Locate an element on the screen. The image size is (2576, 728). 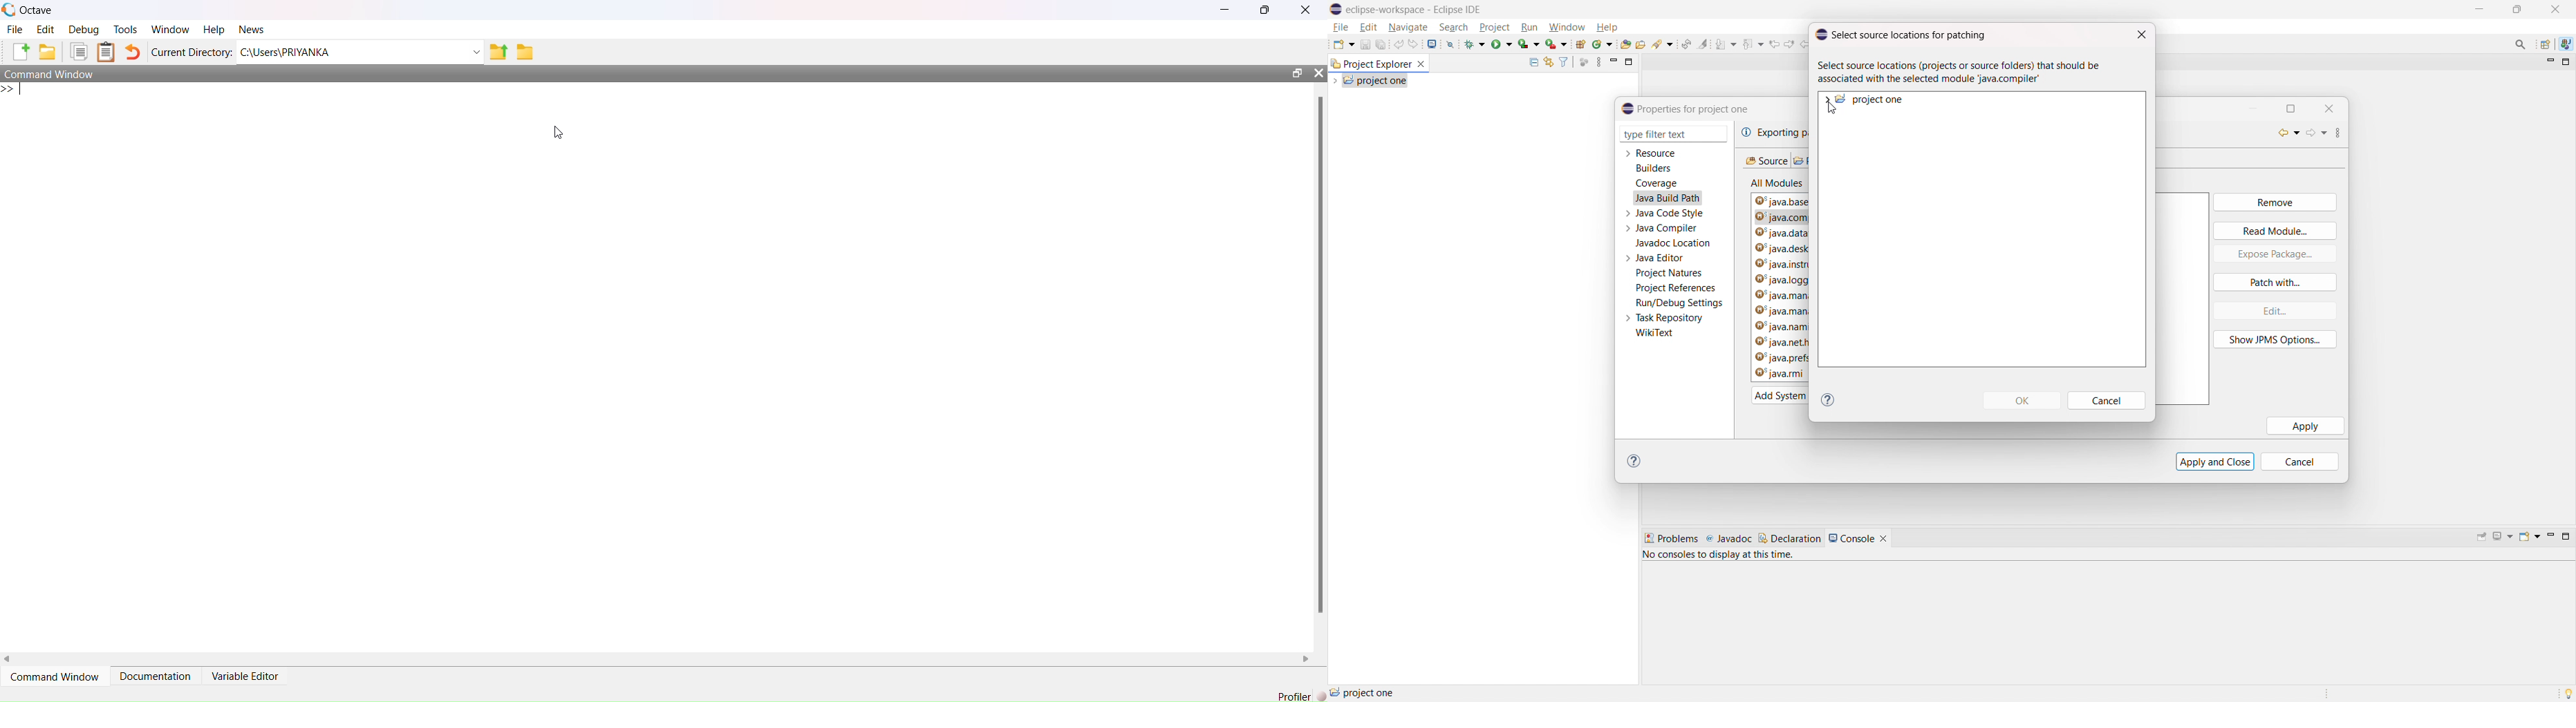
Open an existing file in editor is located at coordinates (47, 51).